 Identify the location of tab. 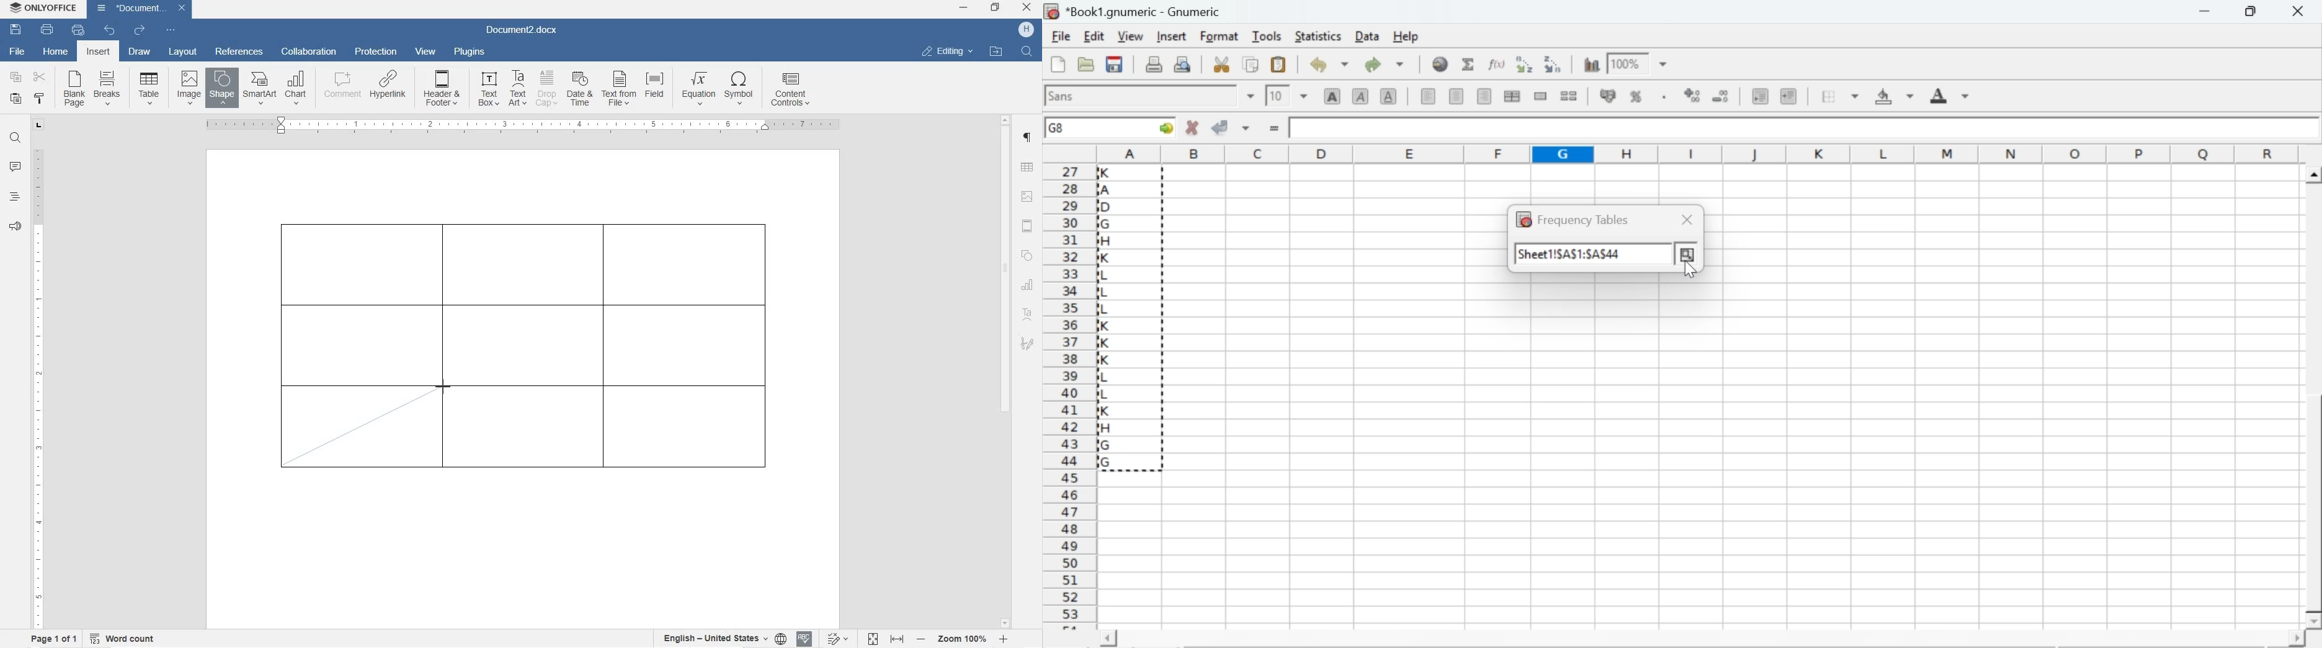
(40, 127).